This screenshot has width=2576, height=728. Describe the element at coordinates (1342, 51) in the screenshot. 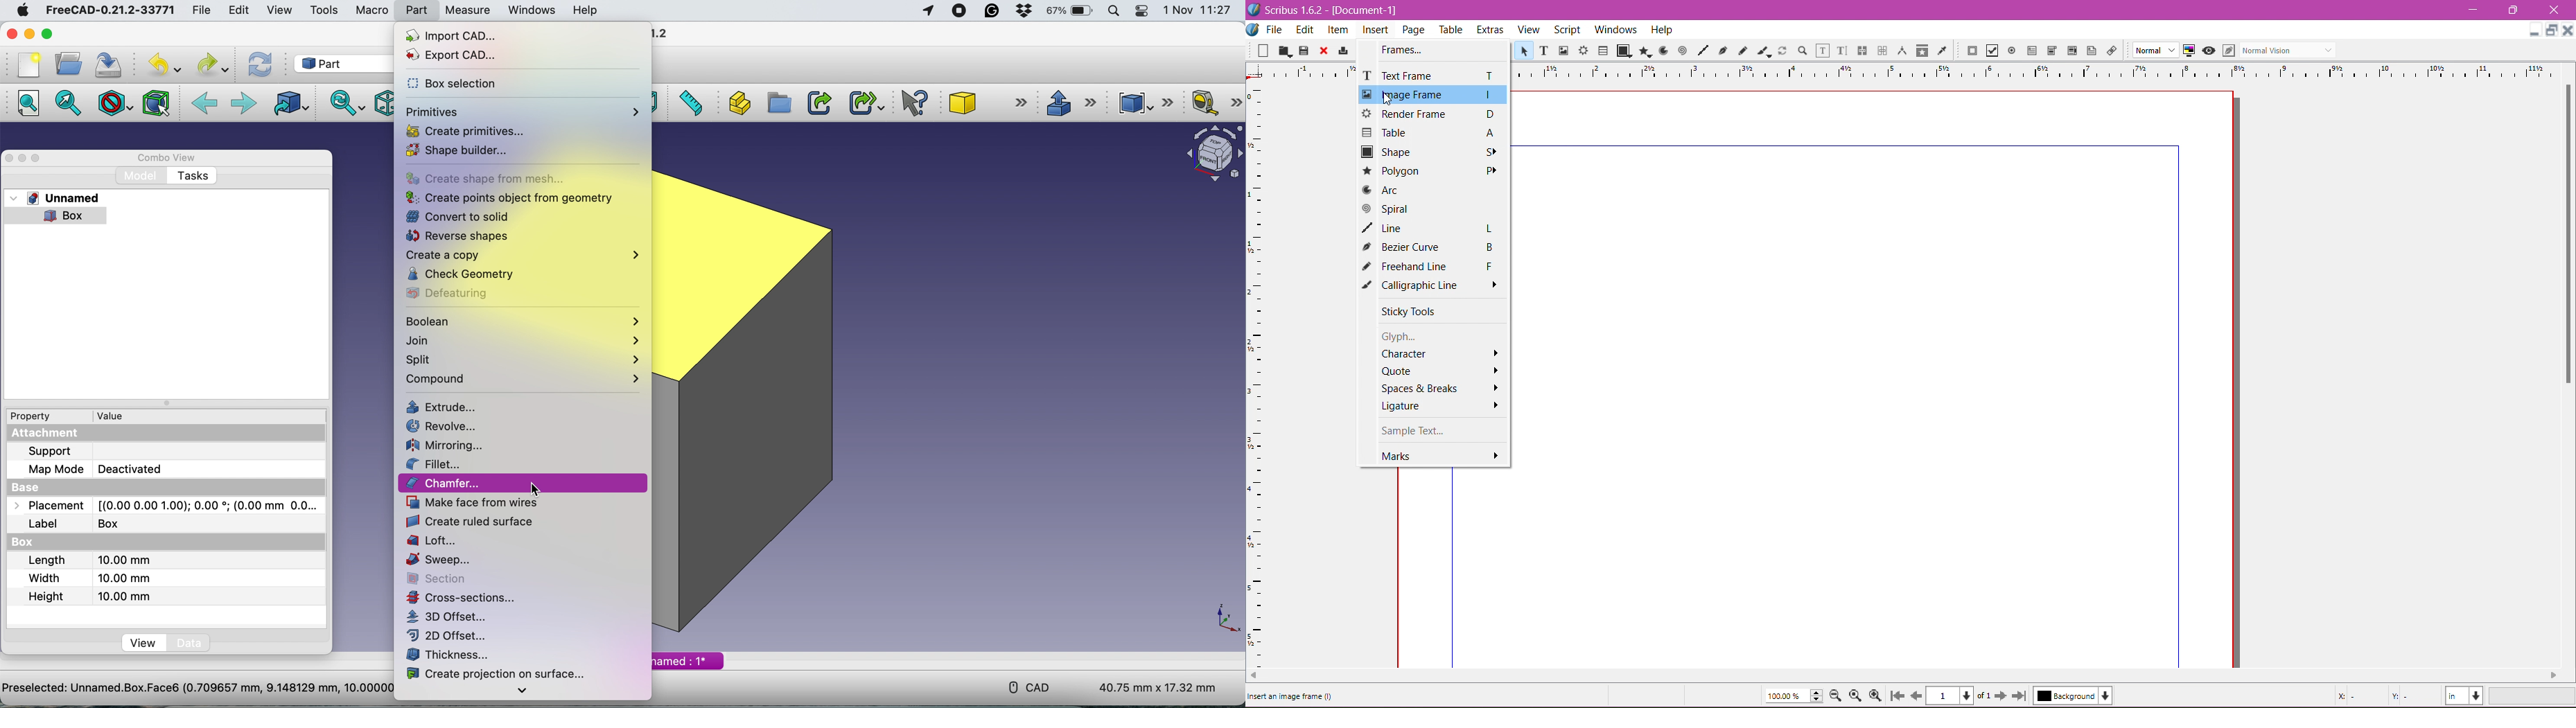

I see `Print` at that location.